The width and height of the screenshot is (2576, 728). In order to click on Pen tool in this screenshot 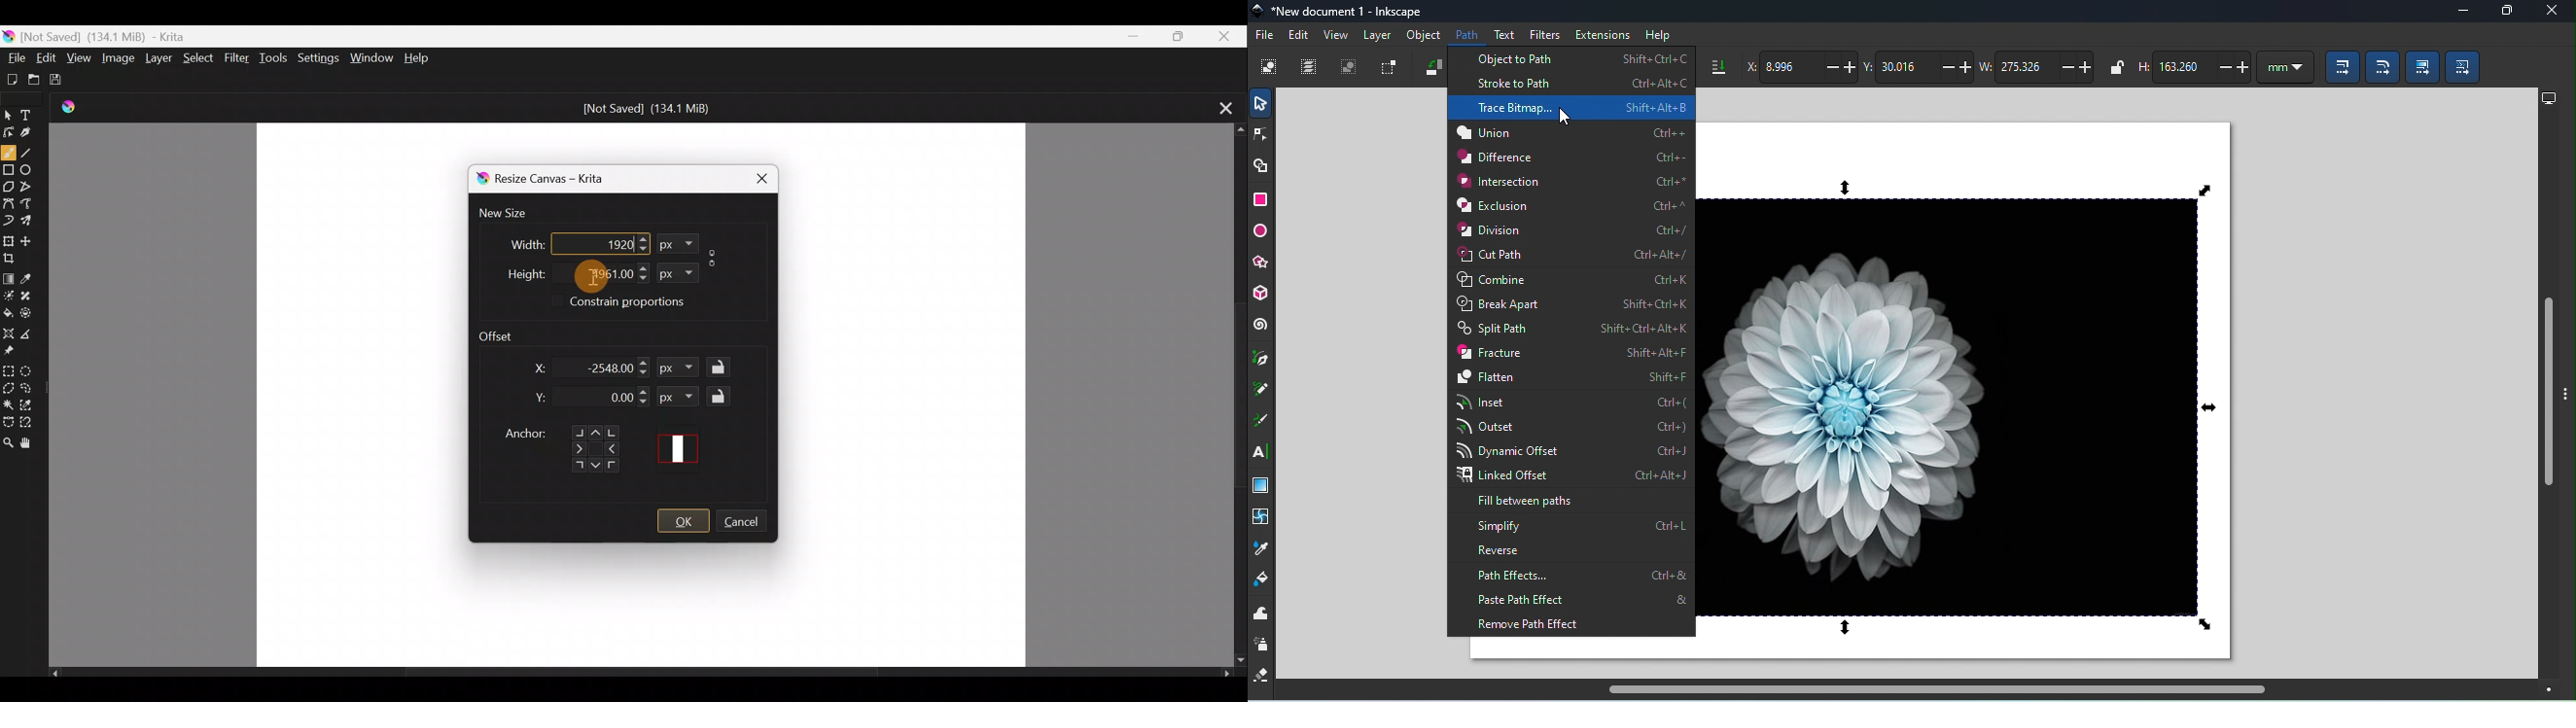, I will do `click(1262, 360)`.